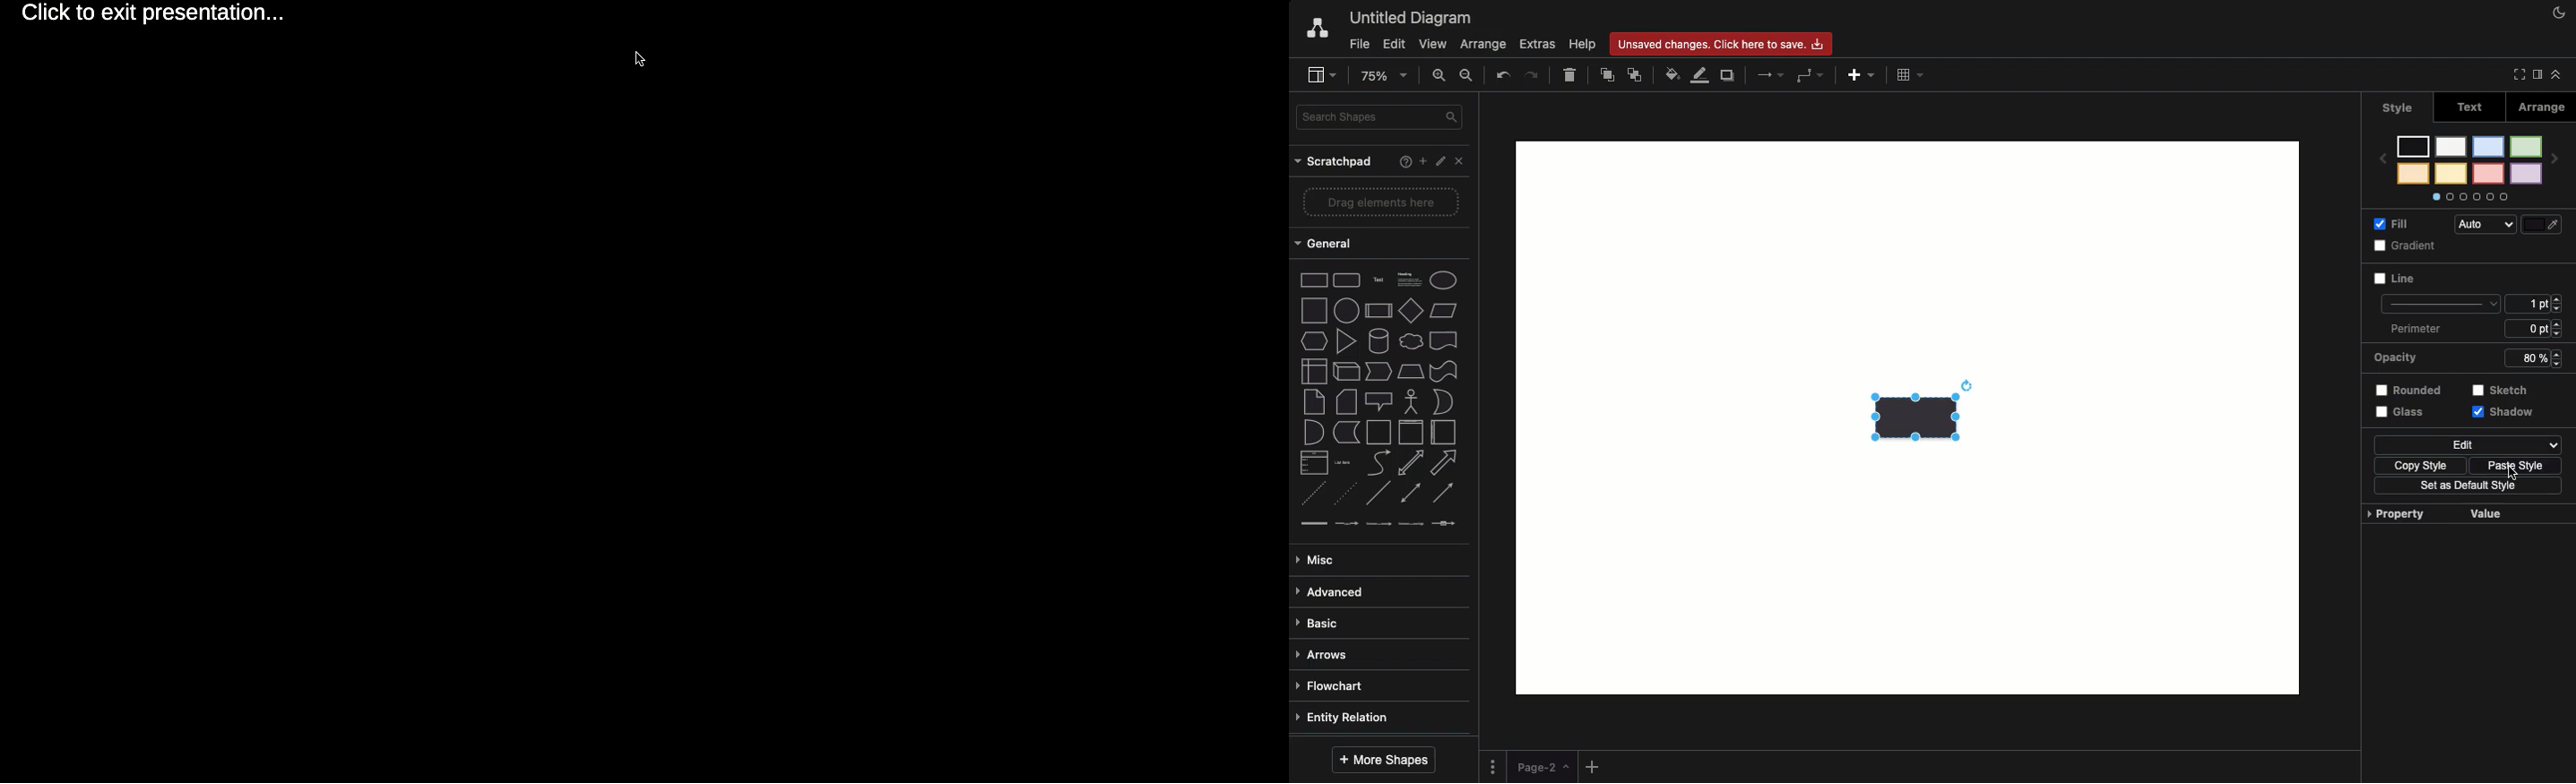 The width and height of the screenshot is (2576, 784). Describe the element at coordinates (1384, 201) in the screenshot. I see `Drag elements here` at that location.